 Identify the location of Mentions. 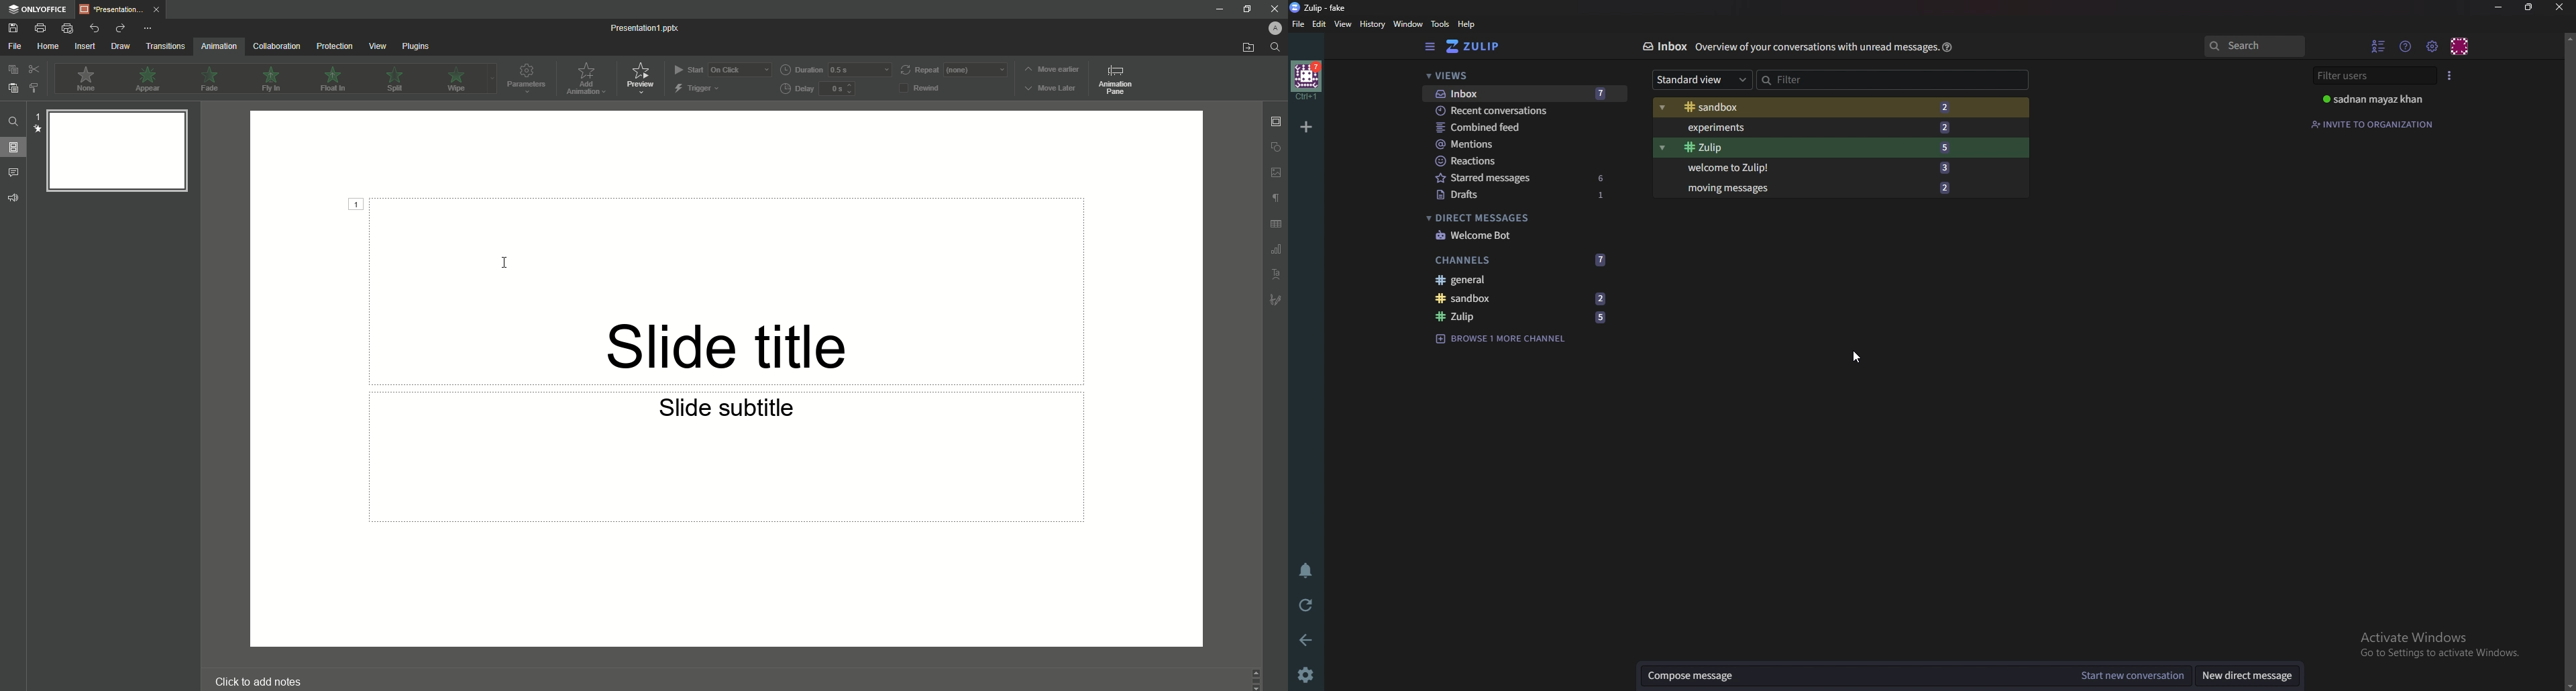
(1517, 146).